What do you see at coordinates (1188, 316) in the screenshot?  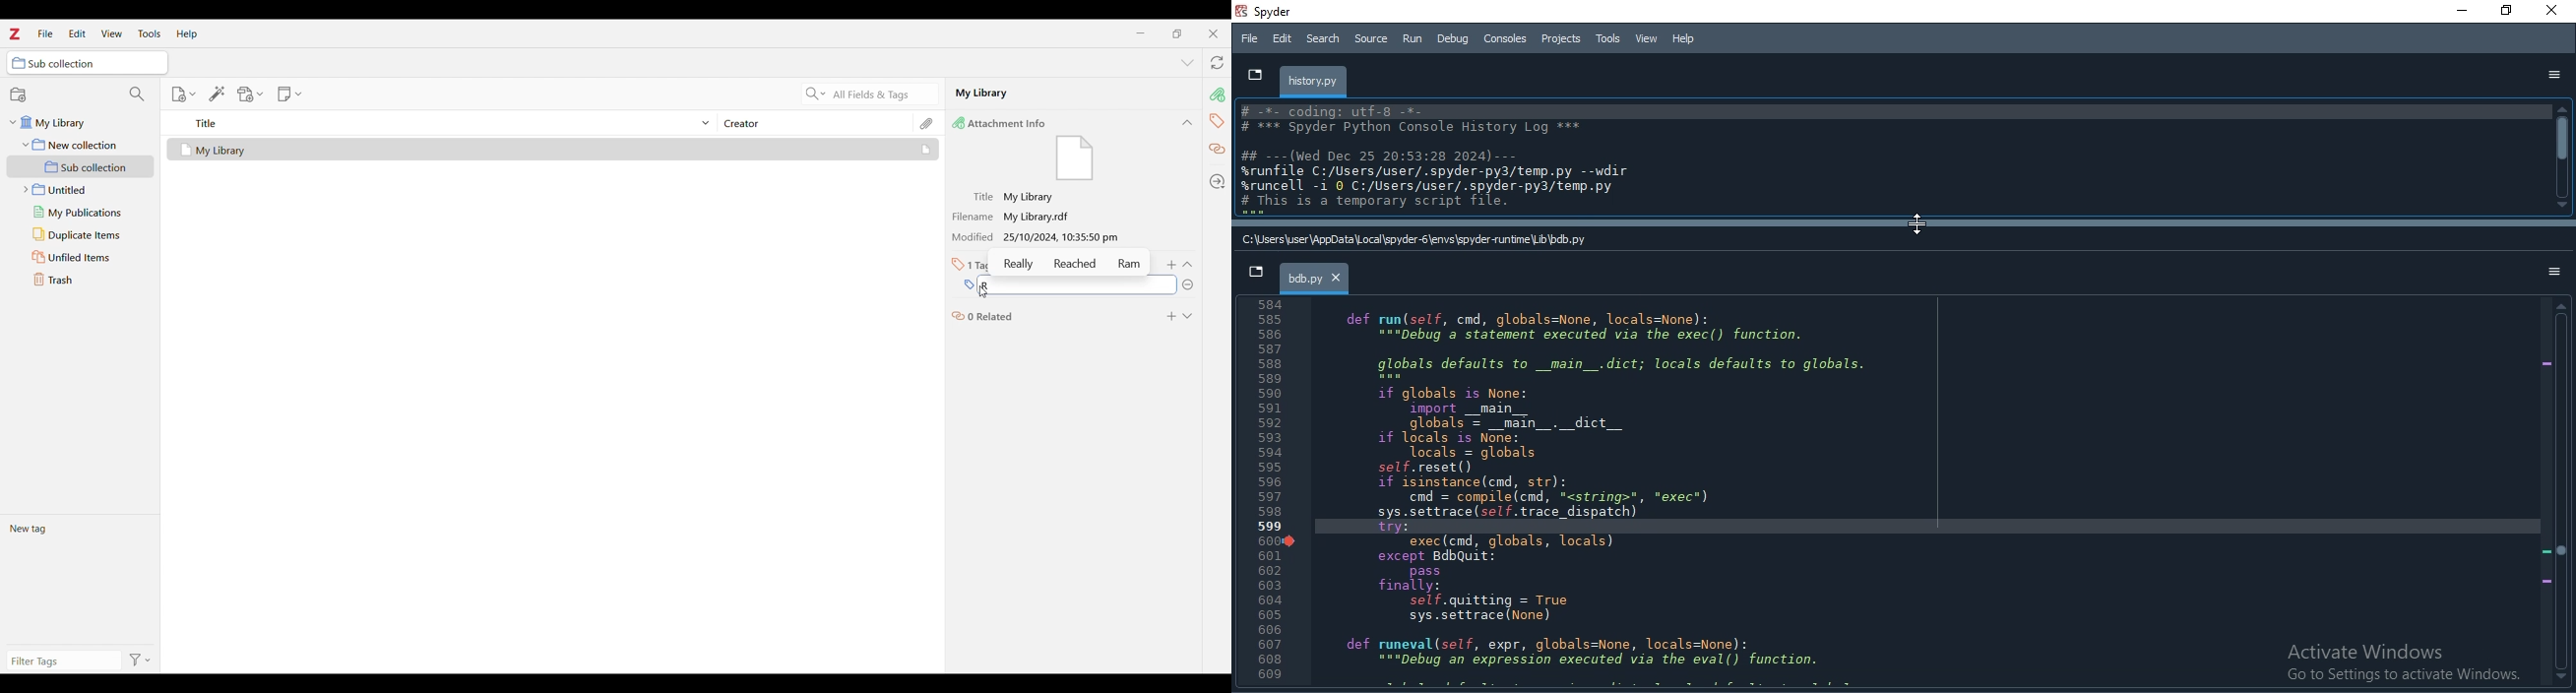 I see `Expand` at bounding box center [1188, 316].